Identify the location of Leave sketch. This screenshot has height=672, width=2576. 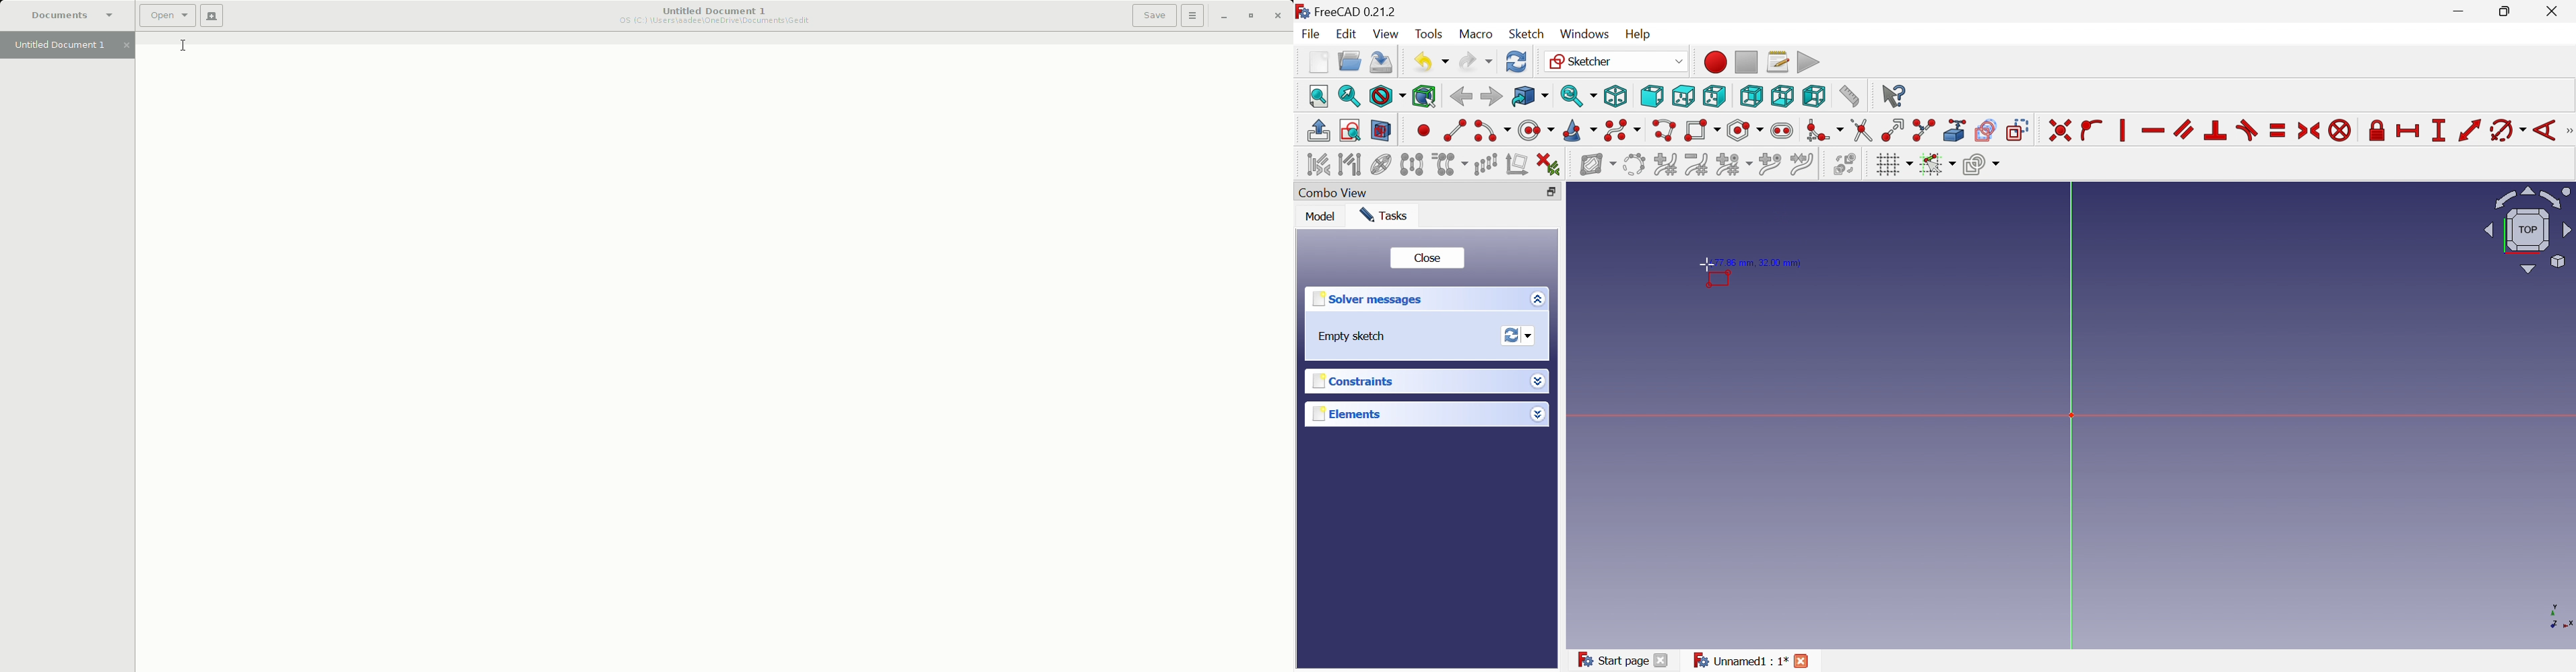
(1317, 130).